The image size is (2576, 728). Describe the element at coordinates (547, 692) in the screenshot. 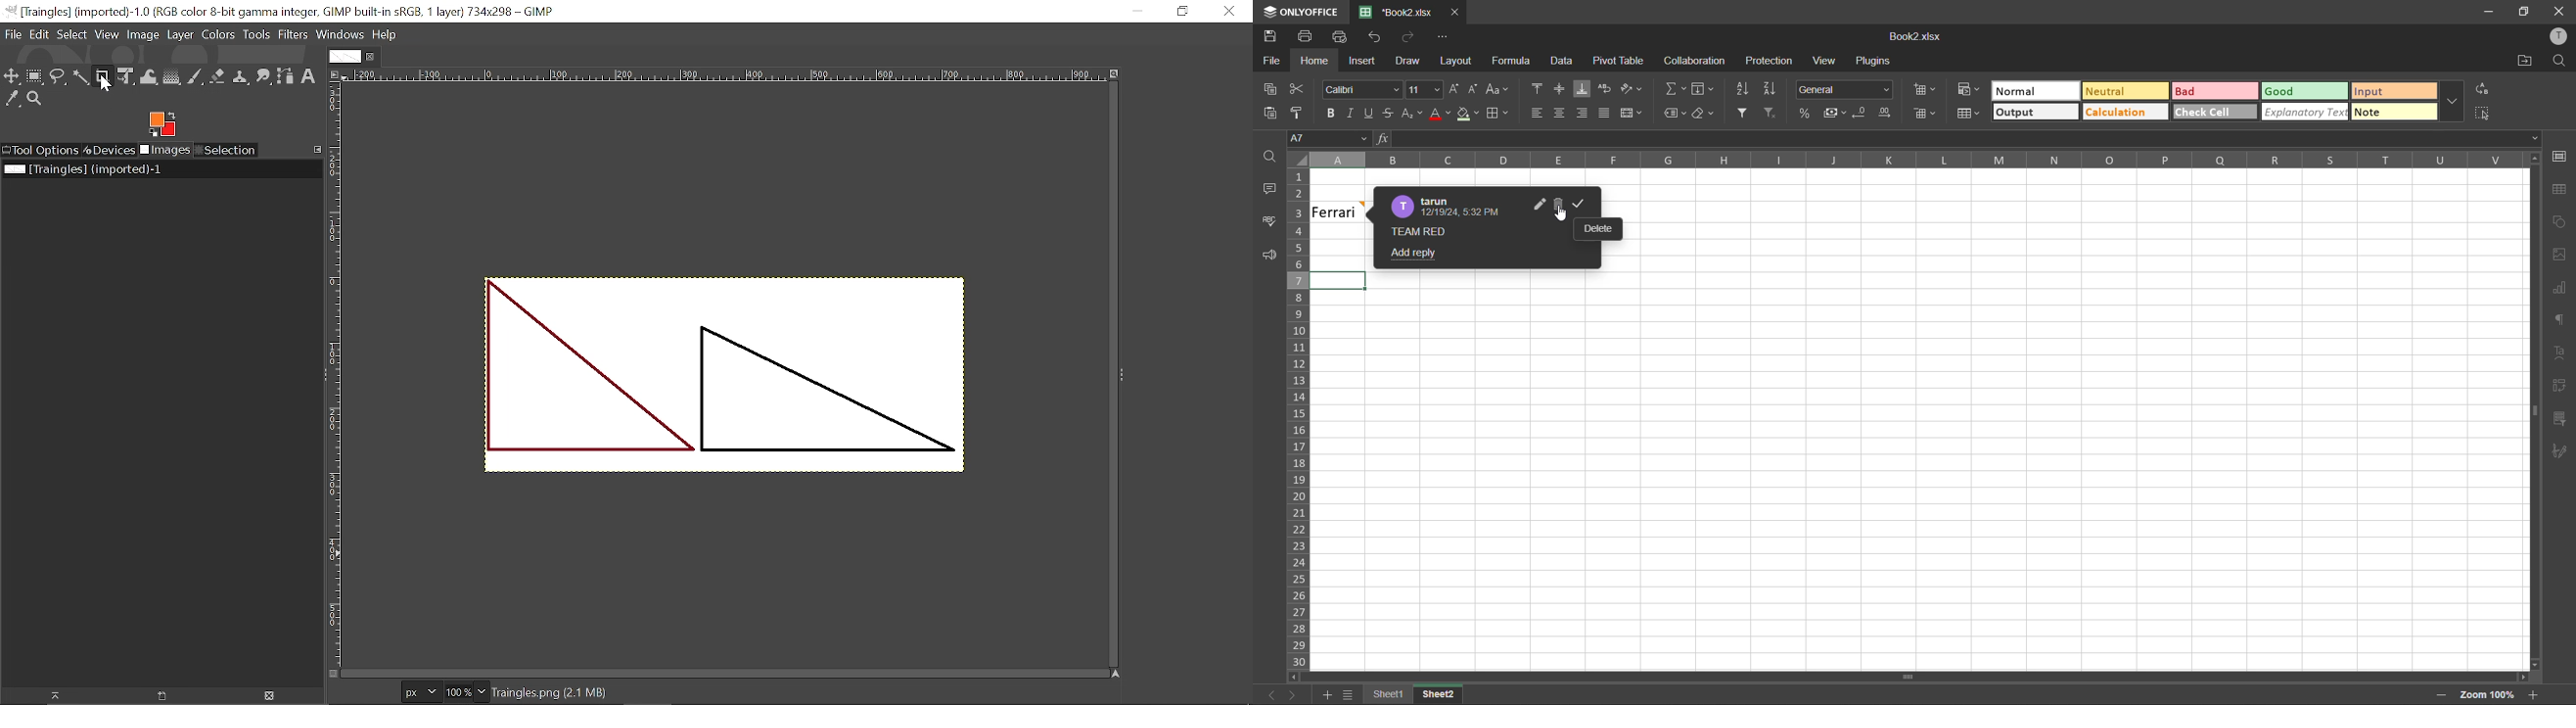

I see `File name and size` at that location.